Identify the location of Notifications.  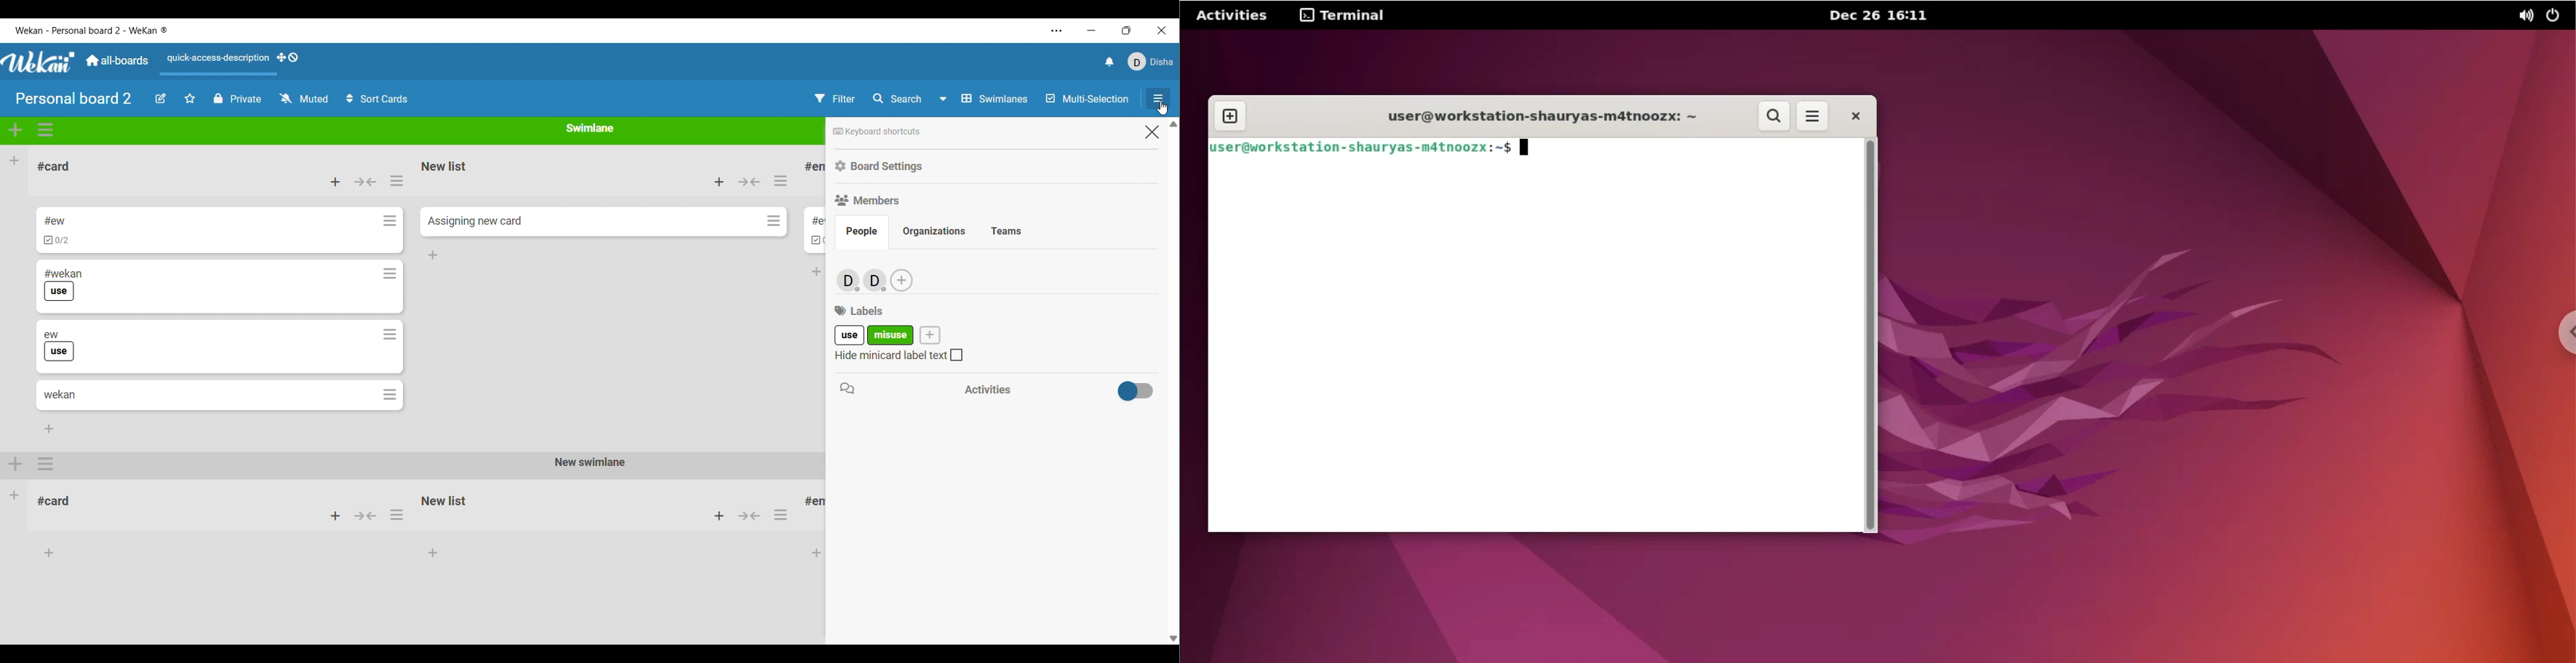
(1110, 61).